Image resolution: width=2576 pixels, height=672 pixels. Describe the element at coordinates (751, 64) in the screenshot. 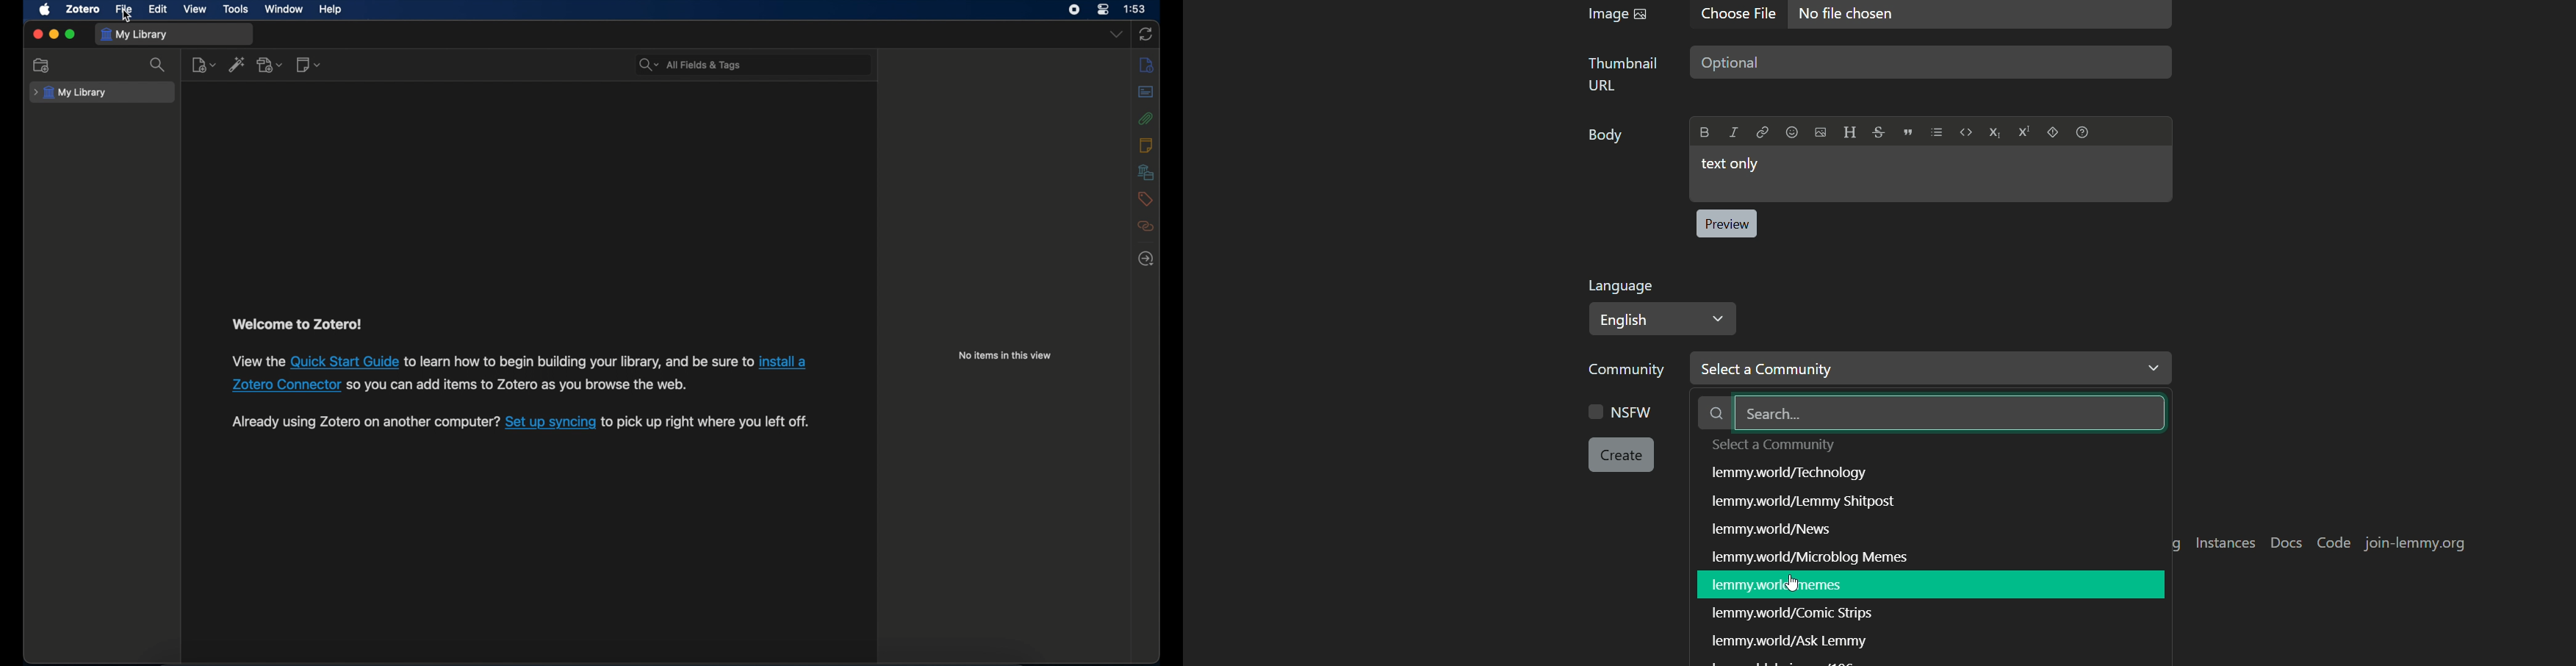

I see `All Fields & Tags` at that location.